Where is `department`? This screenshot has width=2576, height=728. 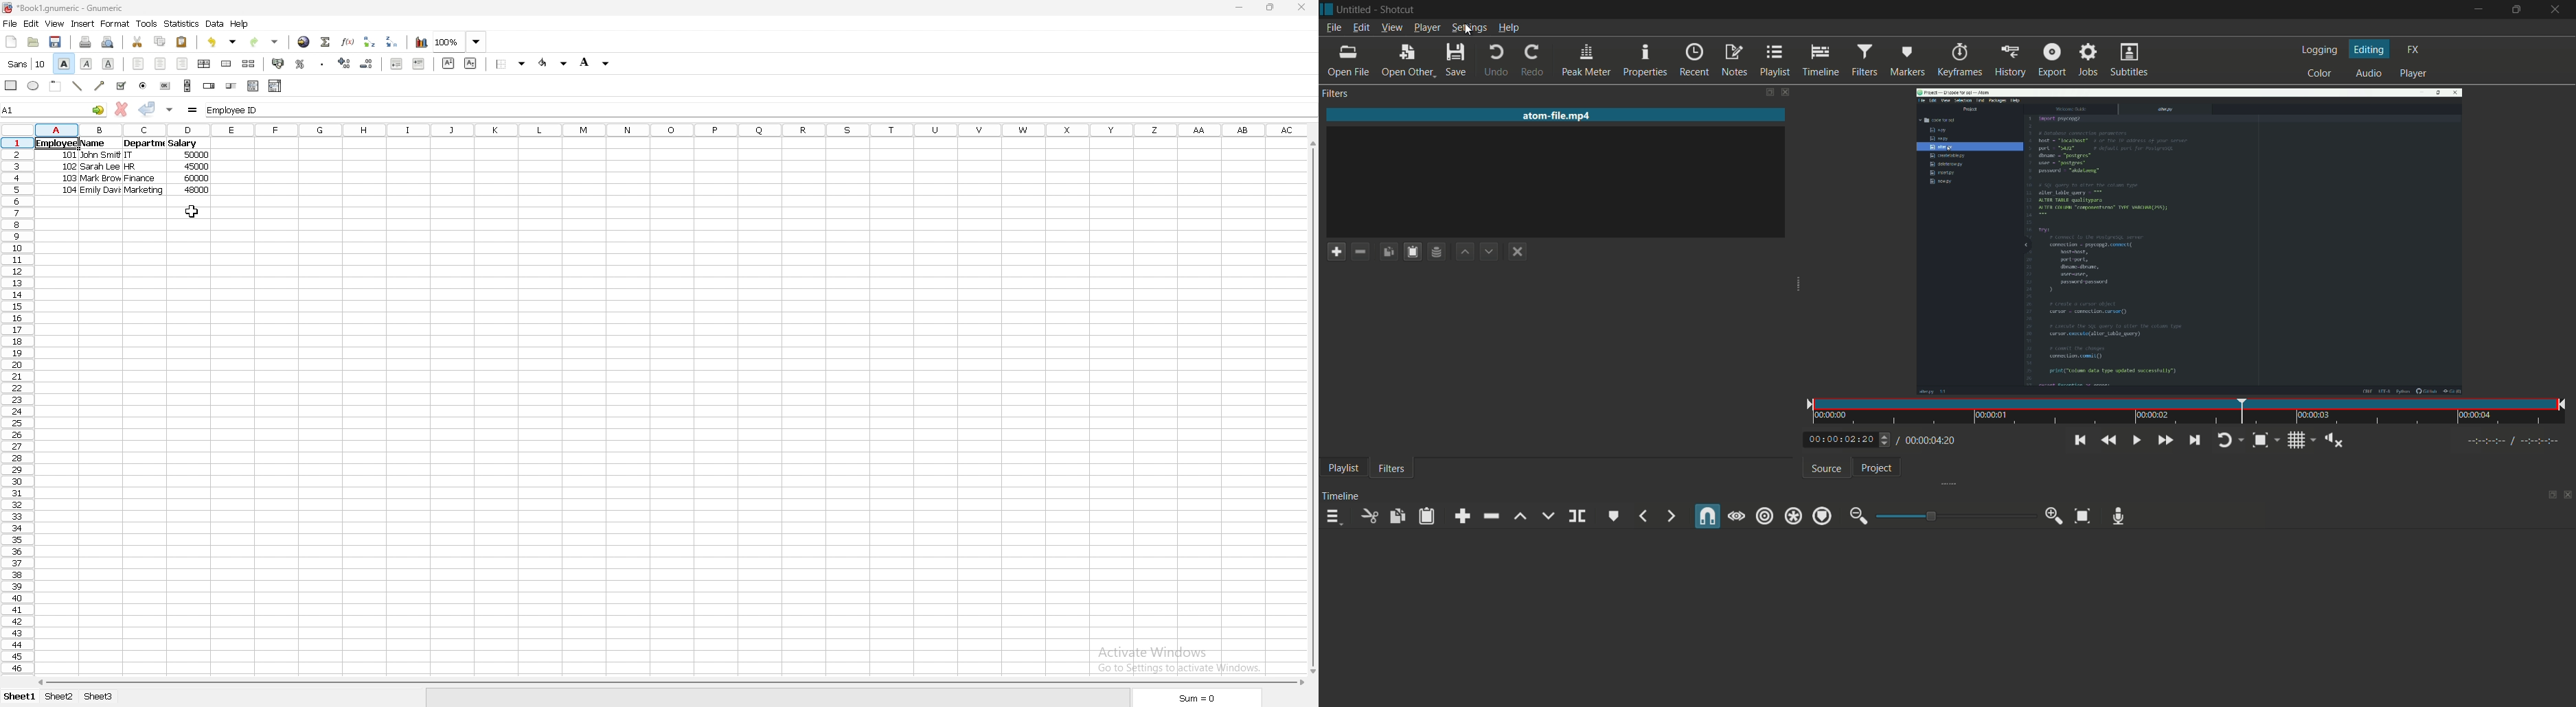
department is located at coordinates (144, 143).